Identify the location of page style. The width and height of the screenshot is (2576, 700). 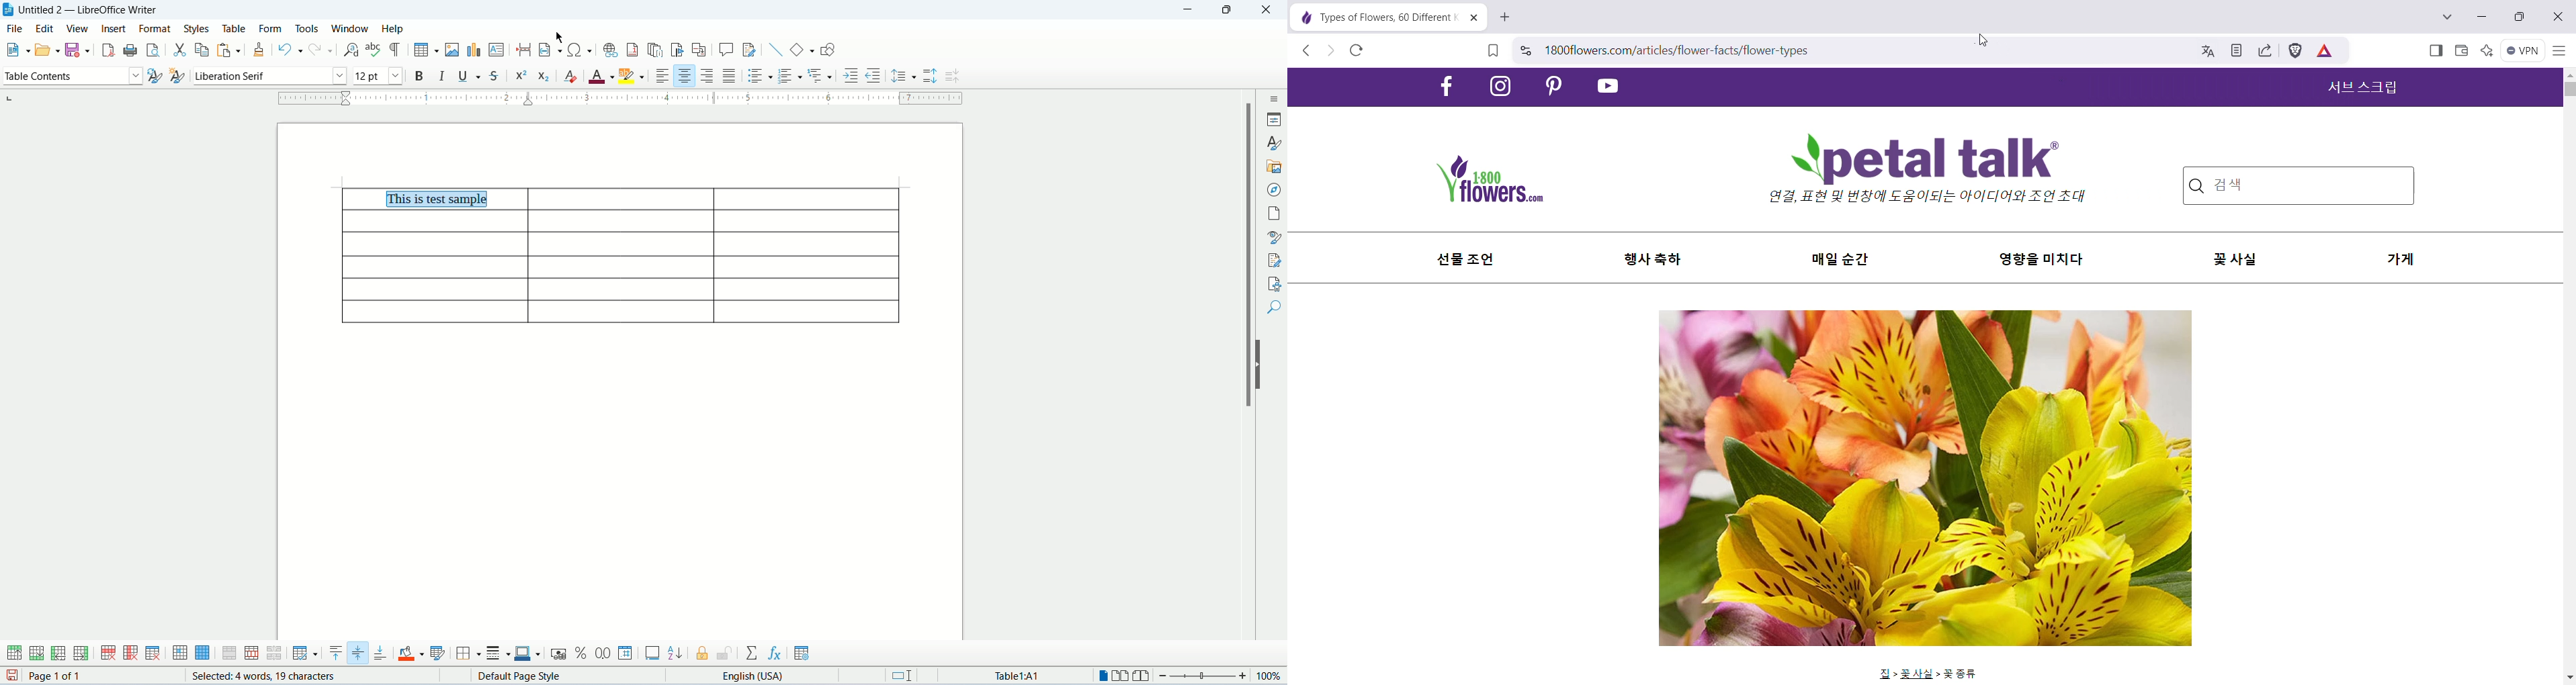
(528, 676).